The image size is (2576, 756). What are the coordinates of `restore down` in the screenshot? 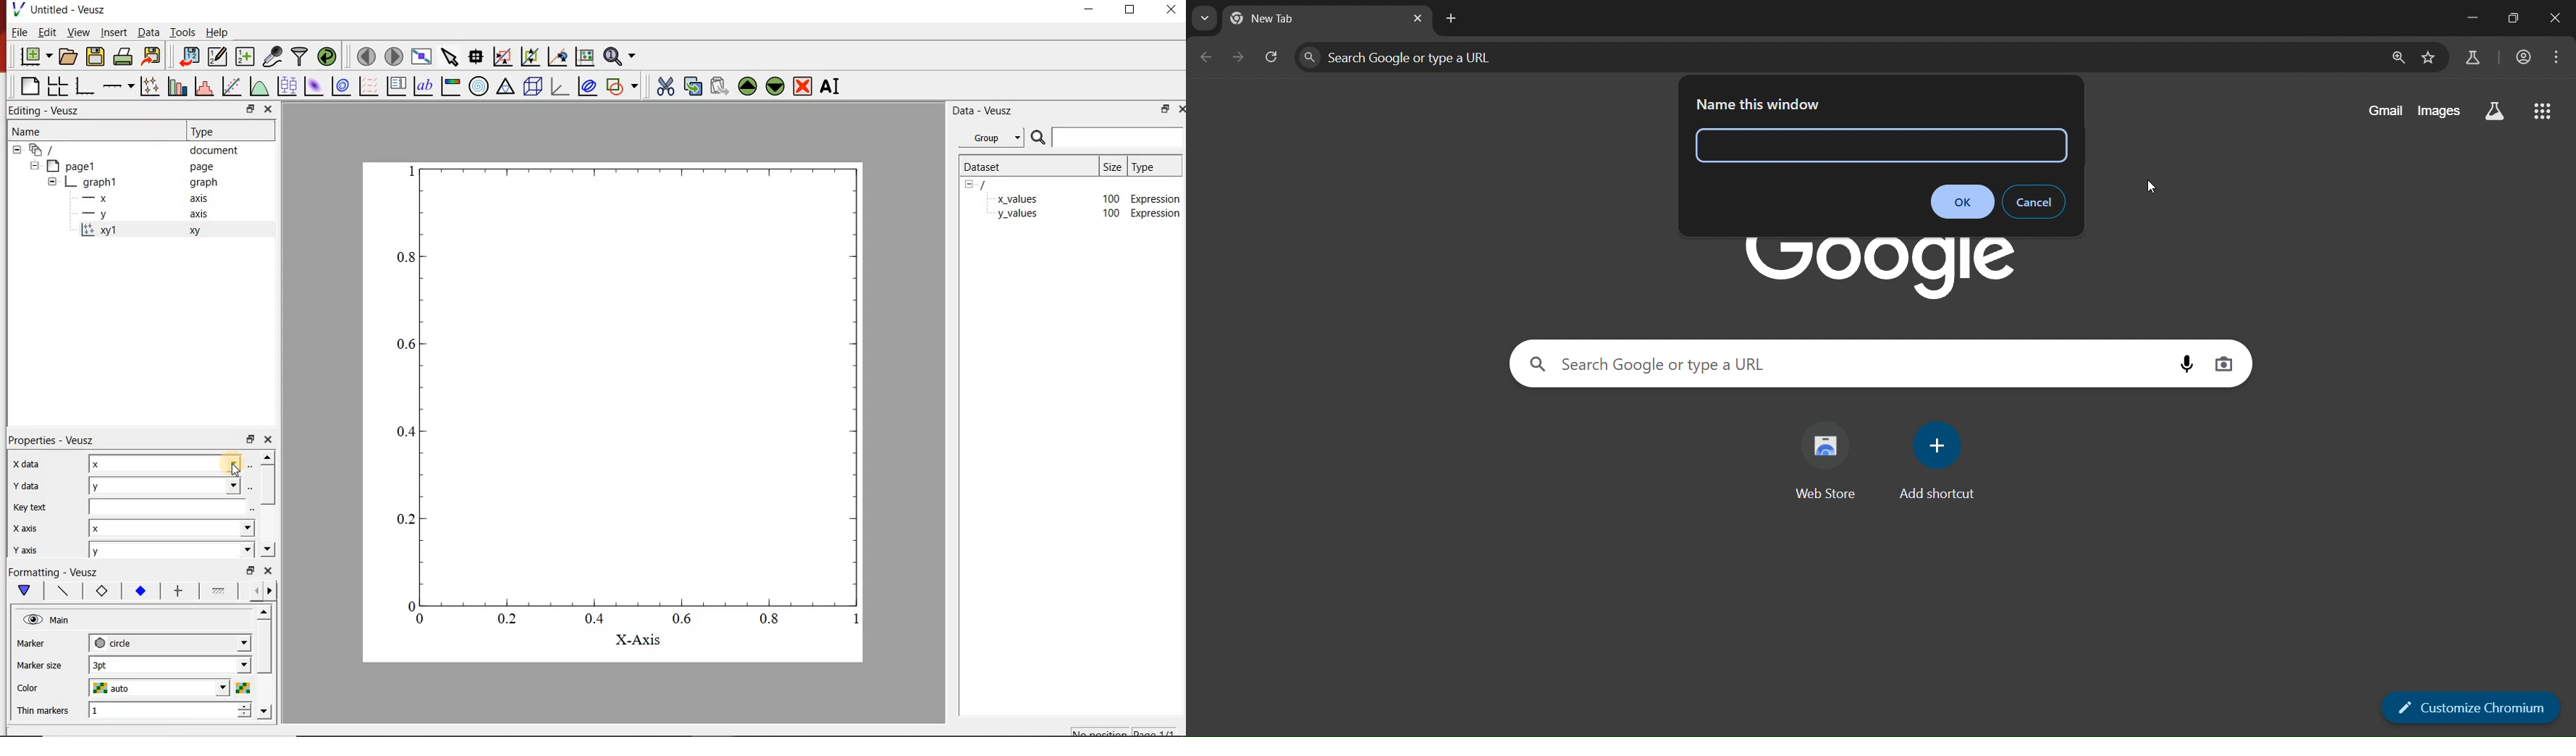 It's located at (249, 108).